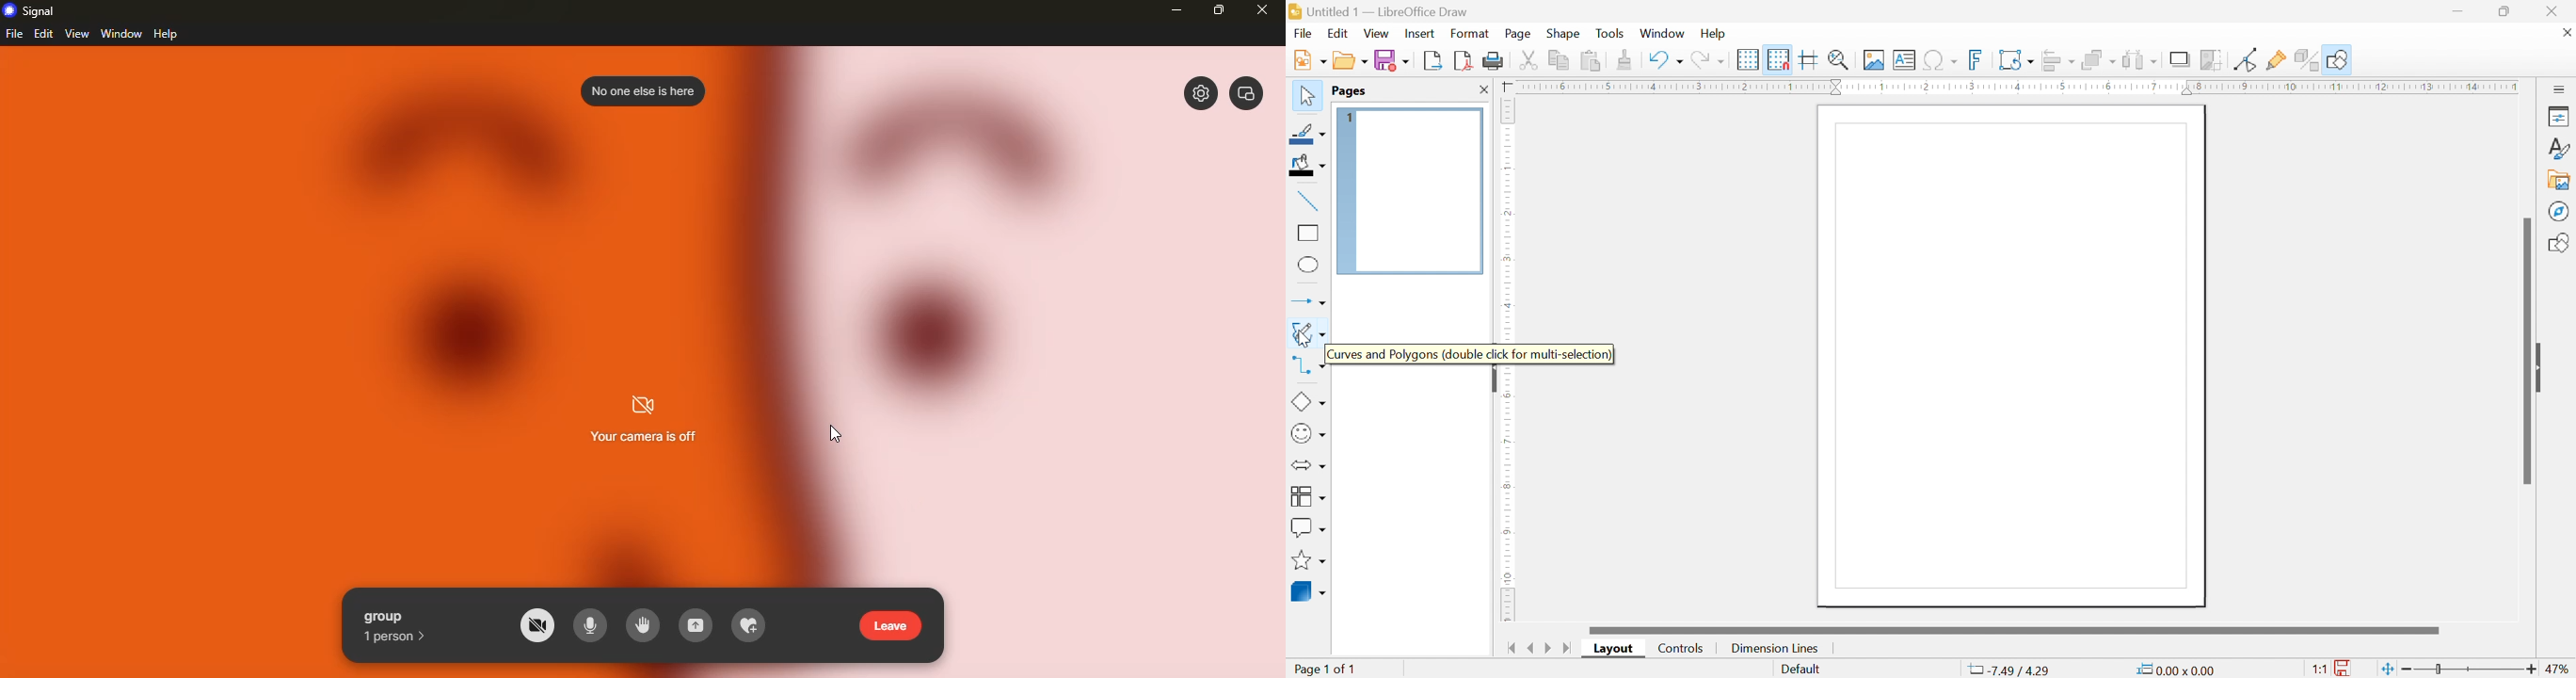 The width and height of the screenshot is (2576, 700). What do you see at coordinates (1612, 32) in the screenshot?
I see `tools` at bounding box center [1612, 32].